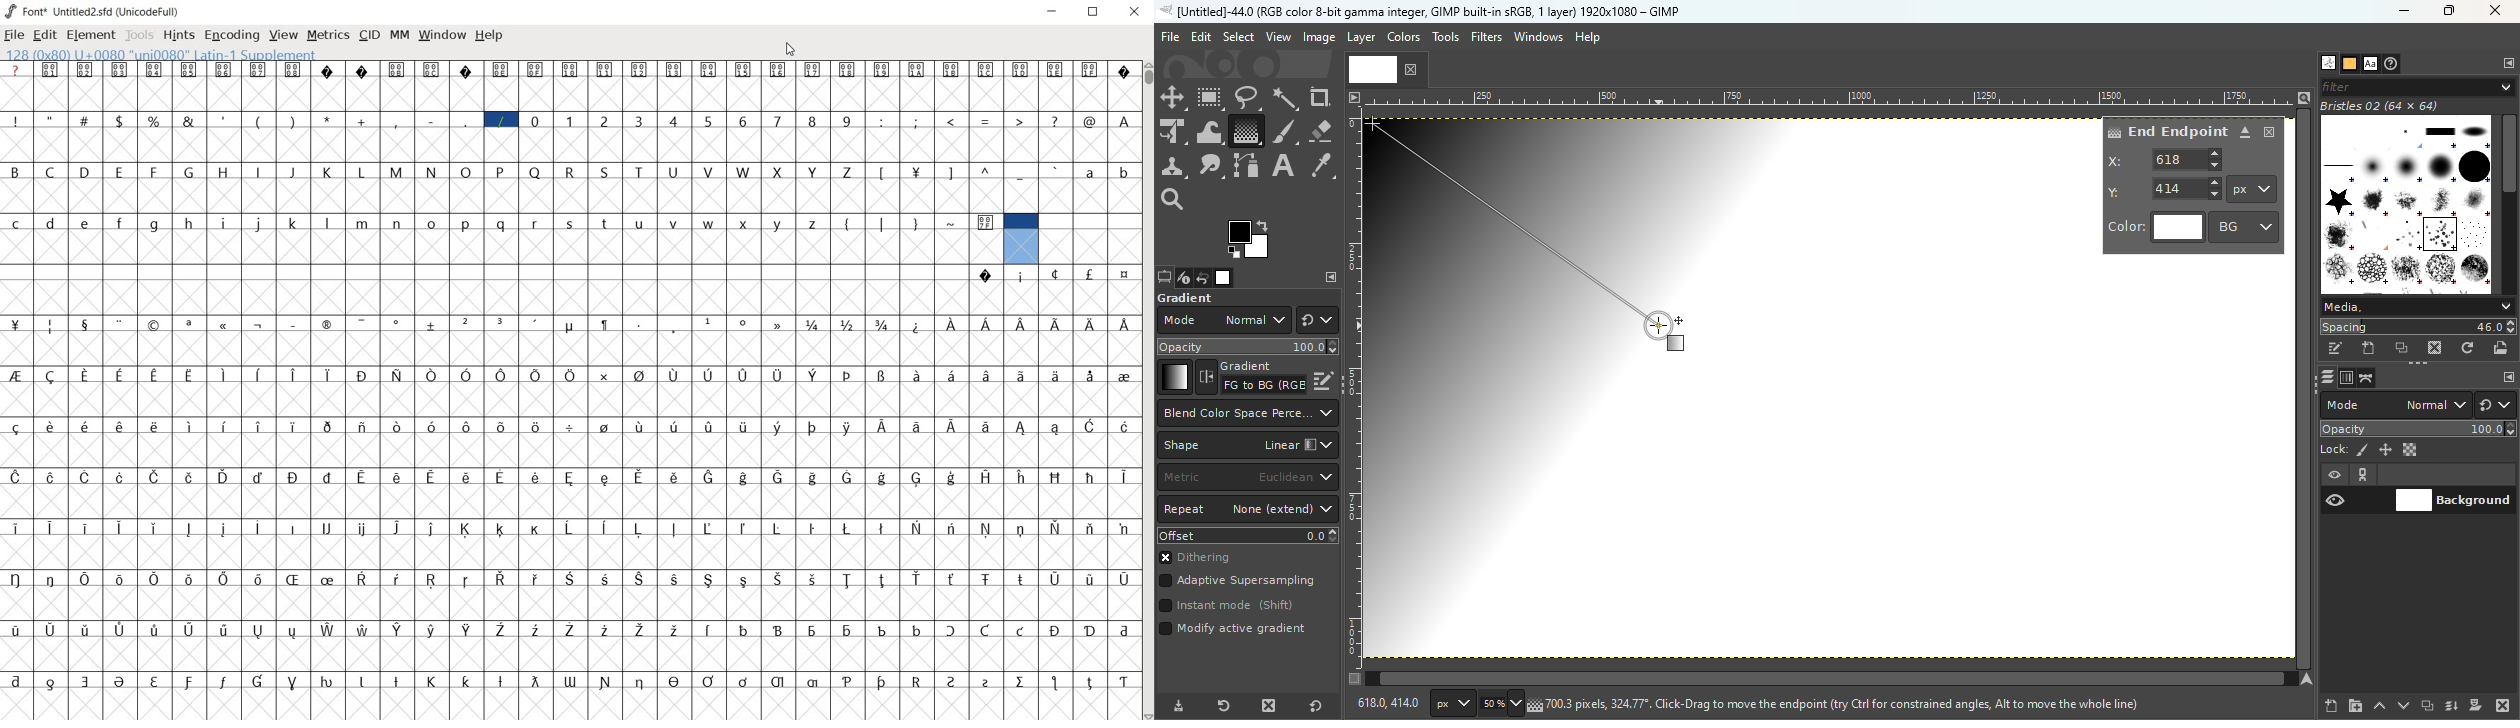  I want to click on Adaptive supersampling, so click(1238, 583).